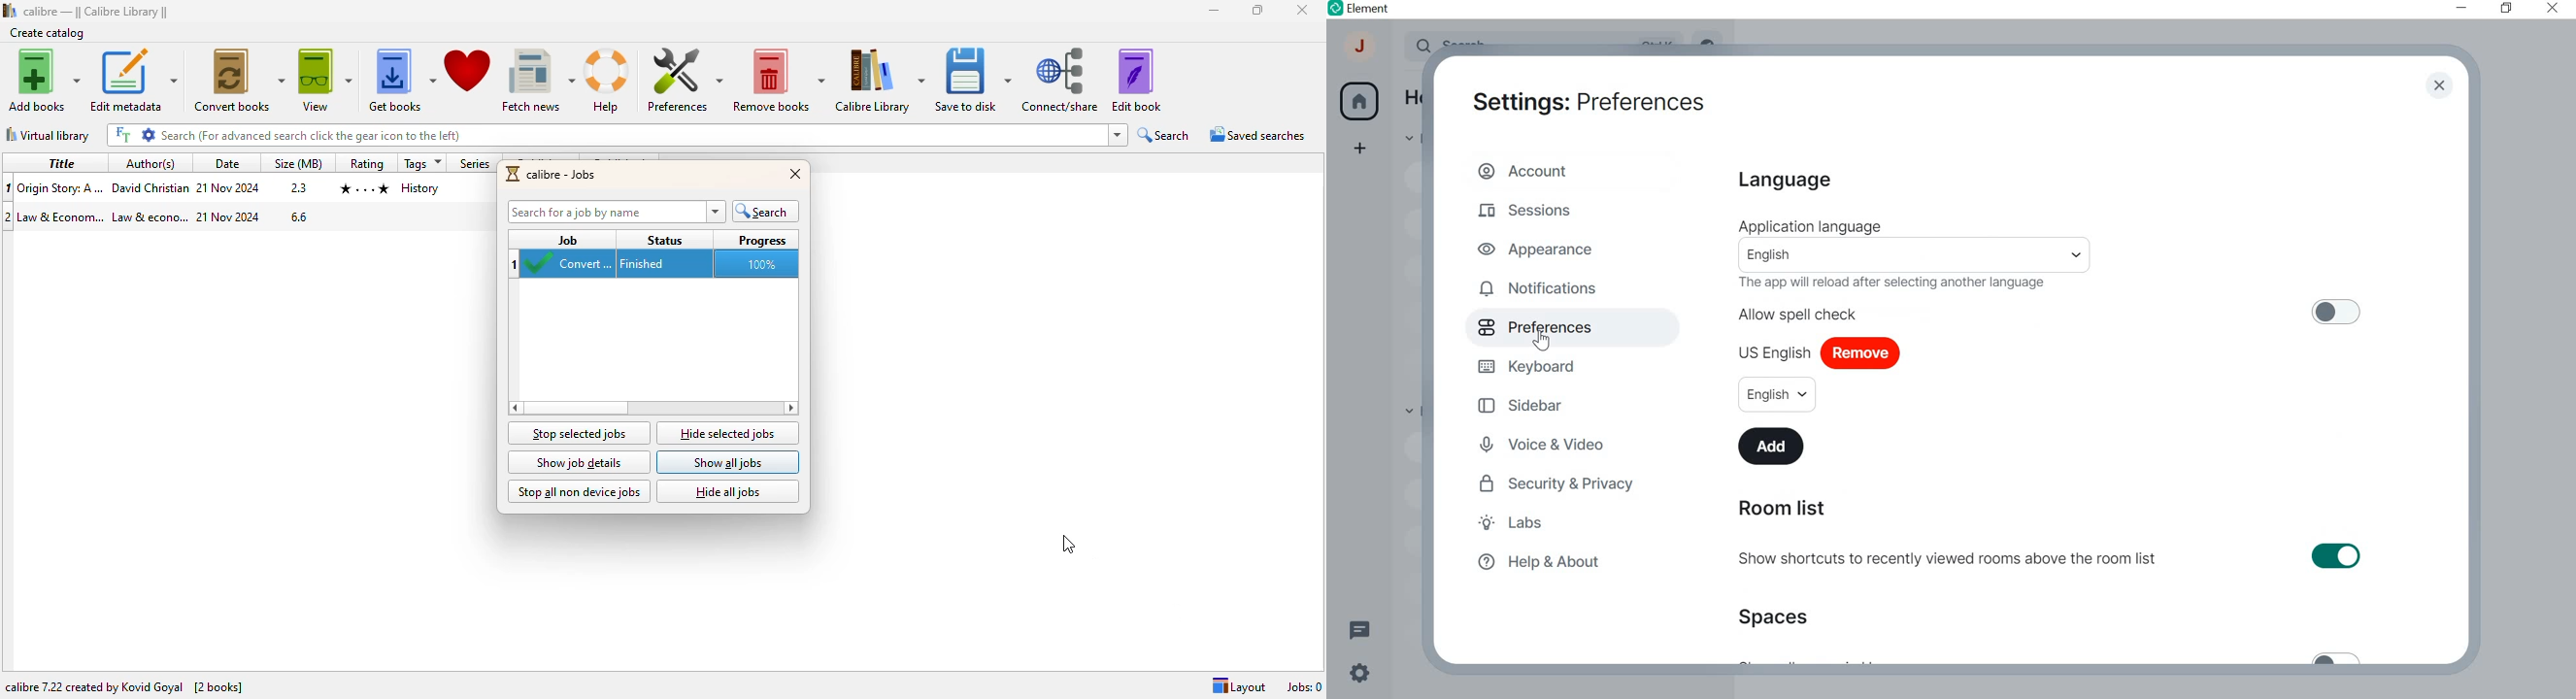 The height and width of the screenshot is (700, 2576). I want to click on show shortcuts to recently viewed rooms above the room list, so click(2051, 558).